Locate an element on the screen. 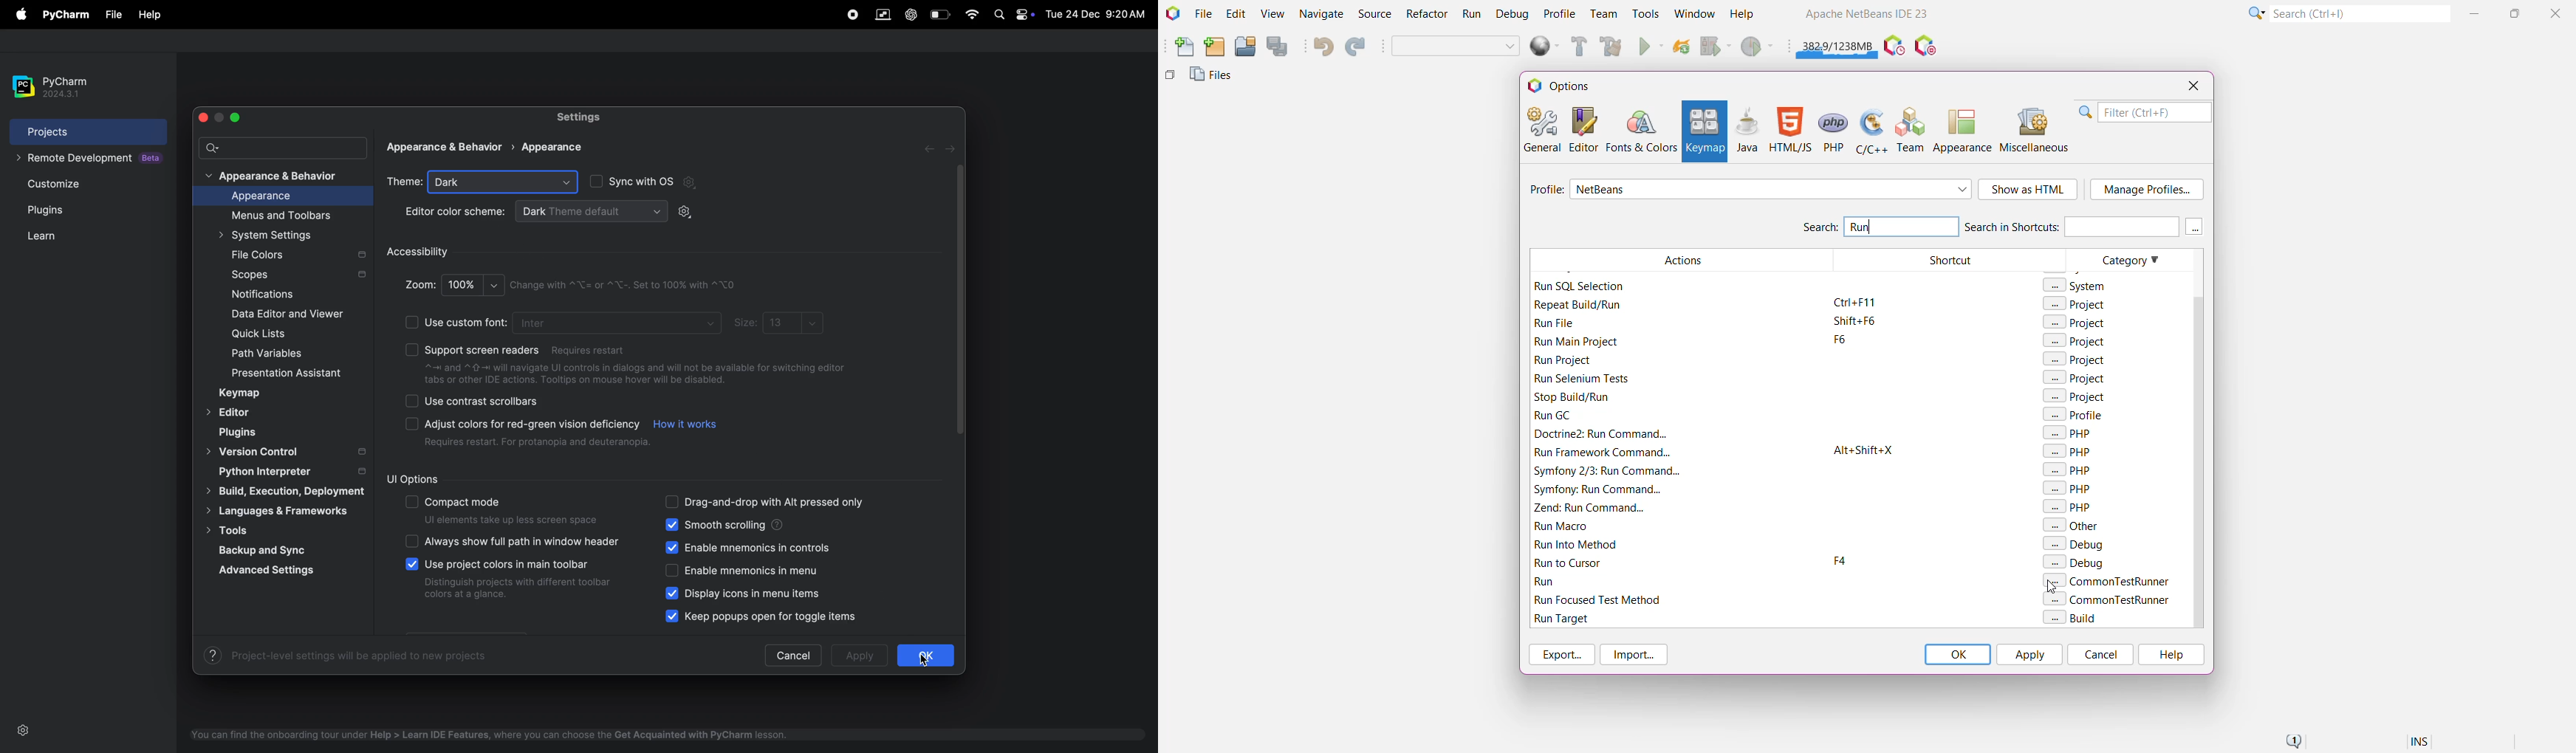 Image resolution: width=2576 pixels, height=756 pixels. version control is located at coordinates (286, 453).